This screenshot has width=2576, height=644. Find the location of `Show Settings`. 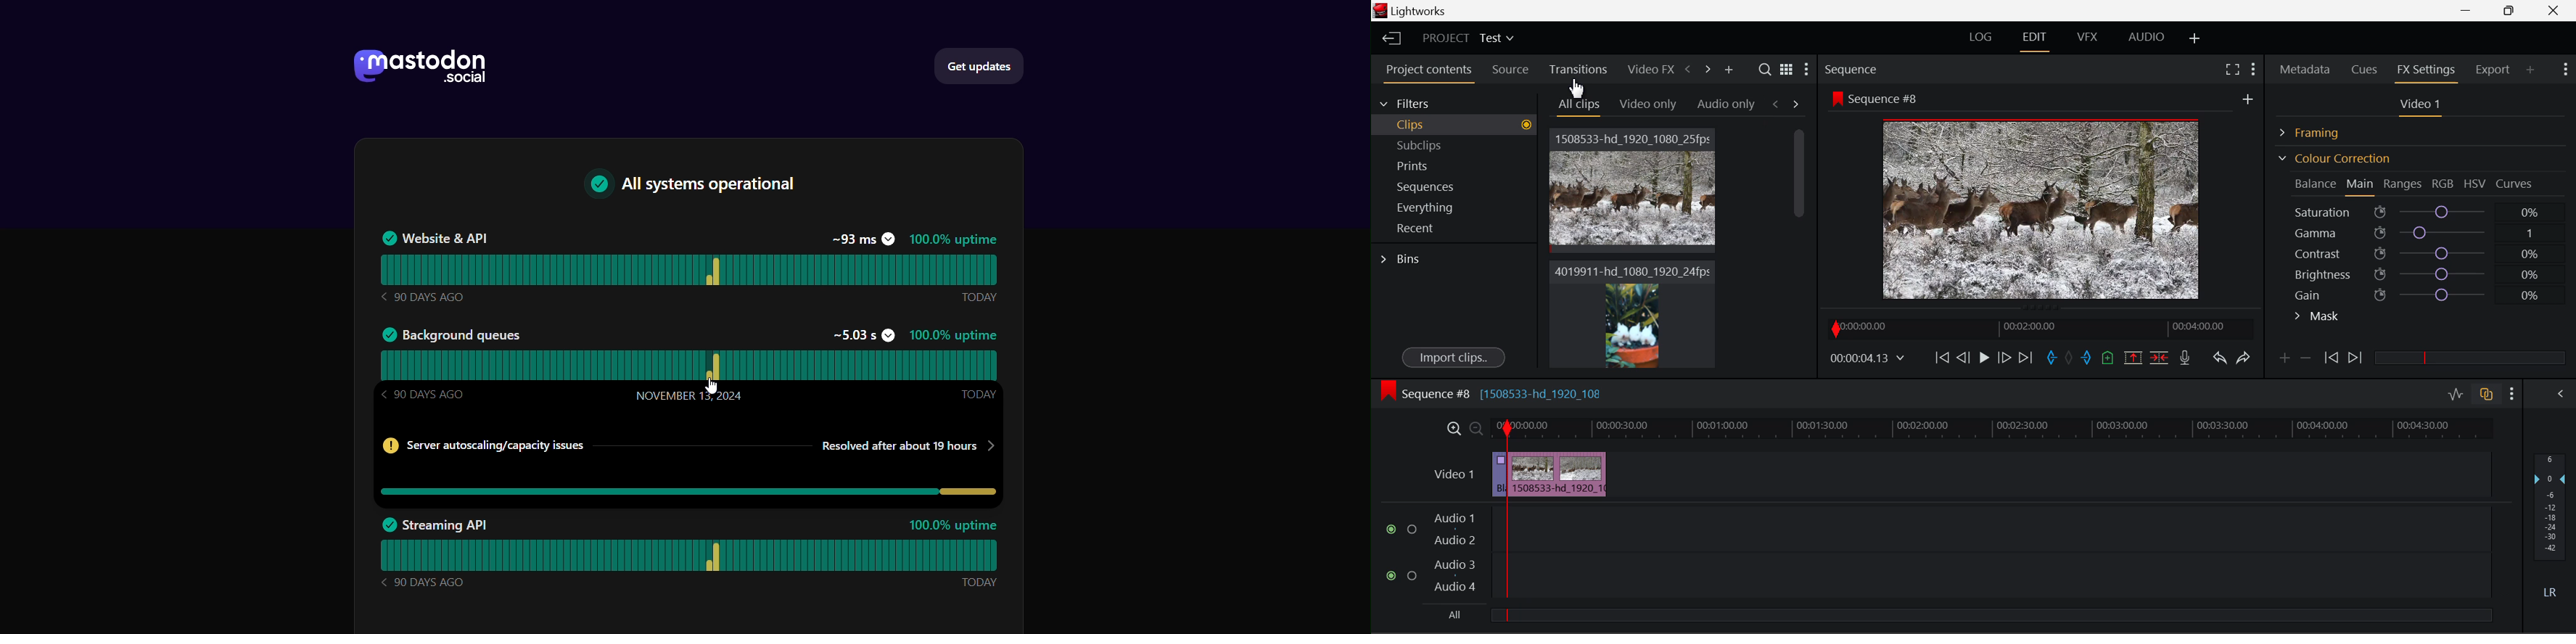

Show Settings is located at coordinates (2564, 68).